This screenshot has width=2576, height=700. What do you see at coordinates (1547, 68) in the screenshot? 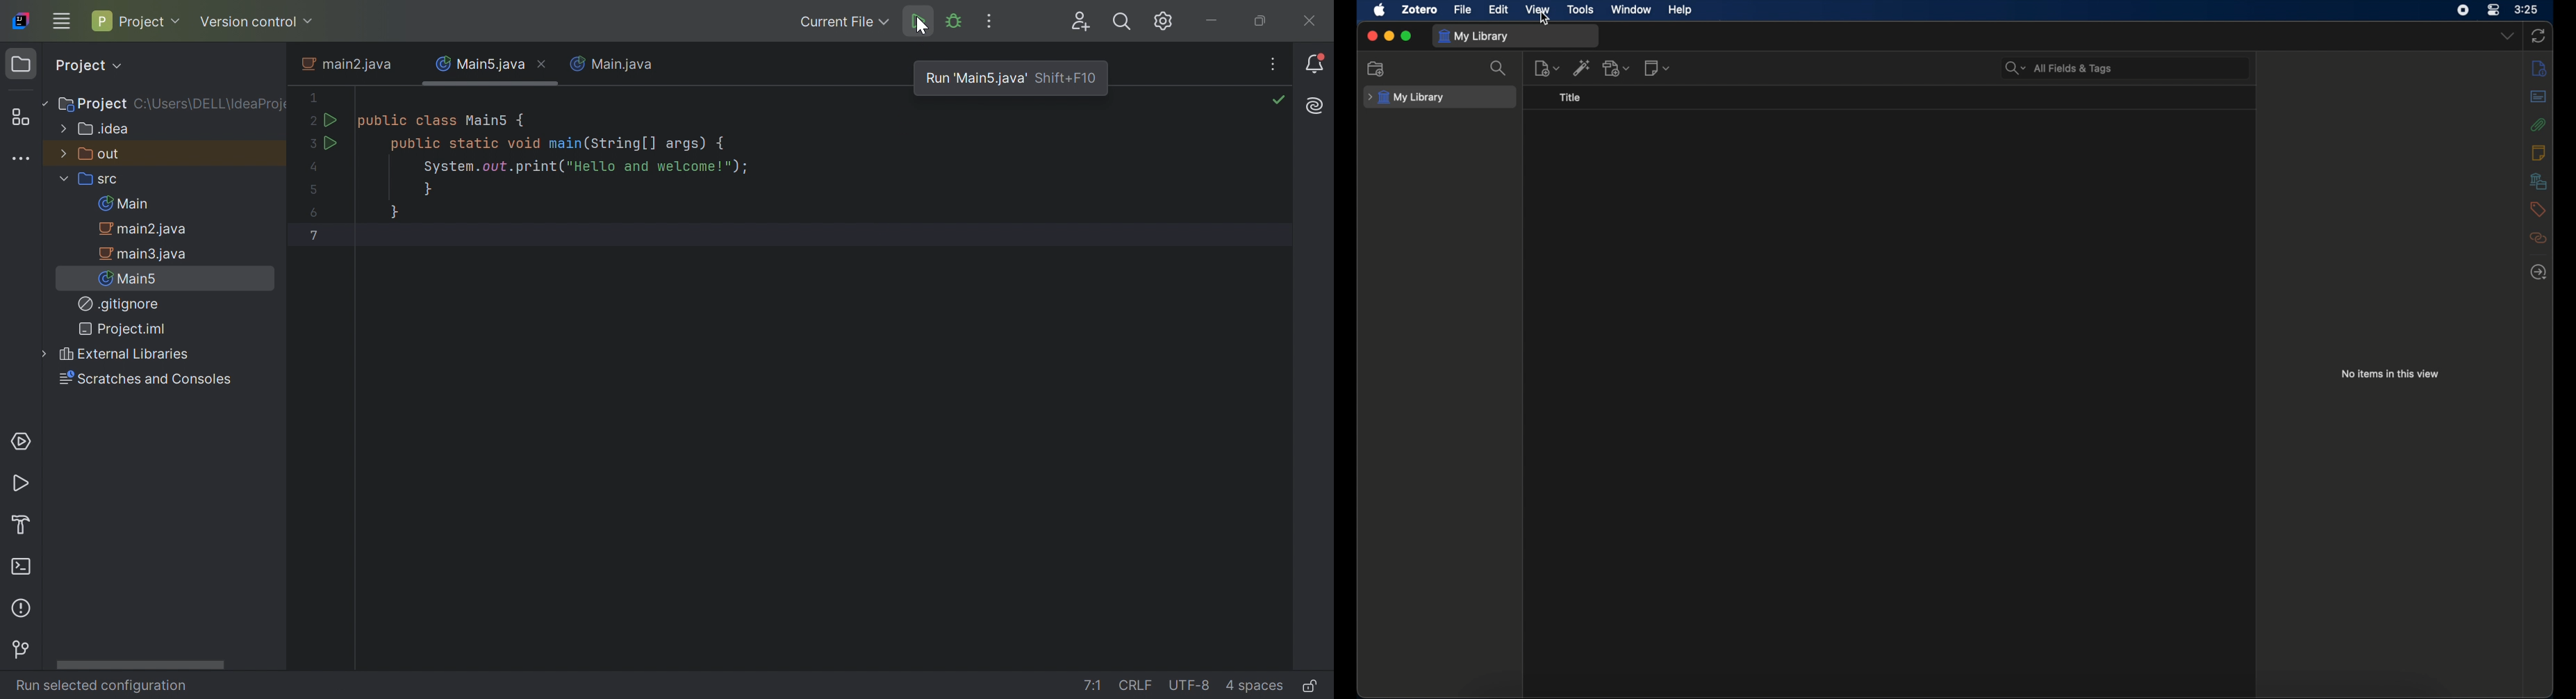
I see `new item` at bounding box center [1547, 68].